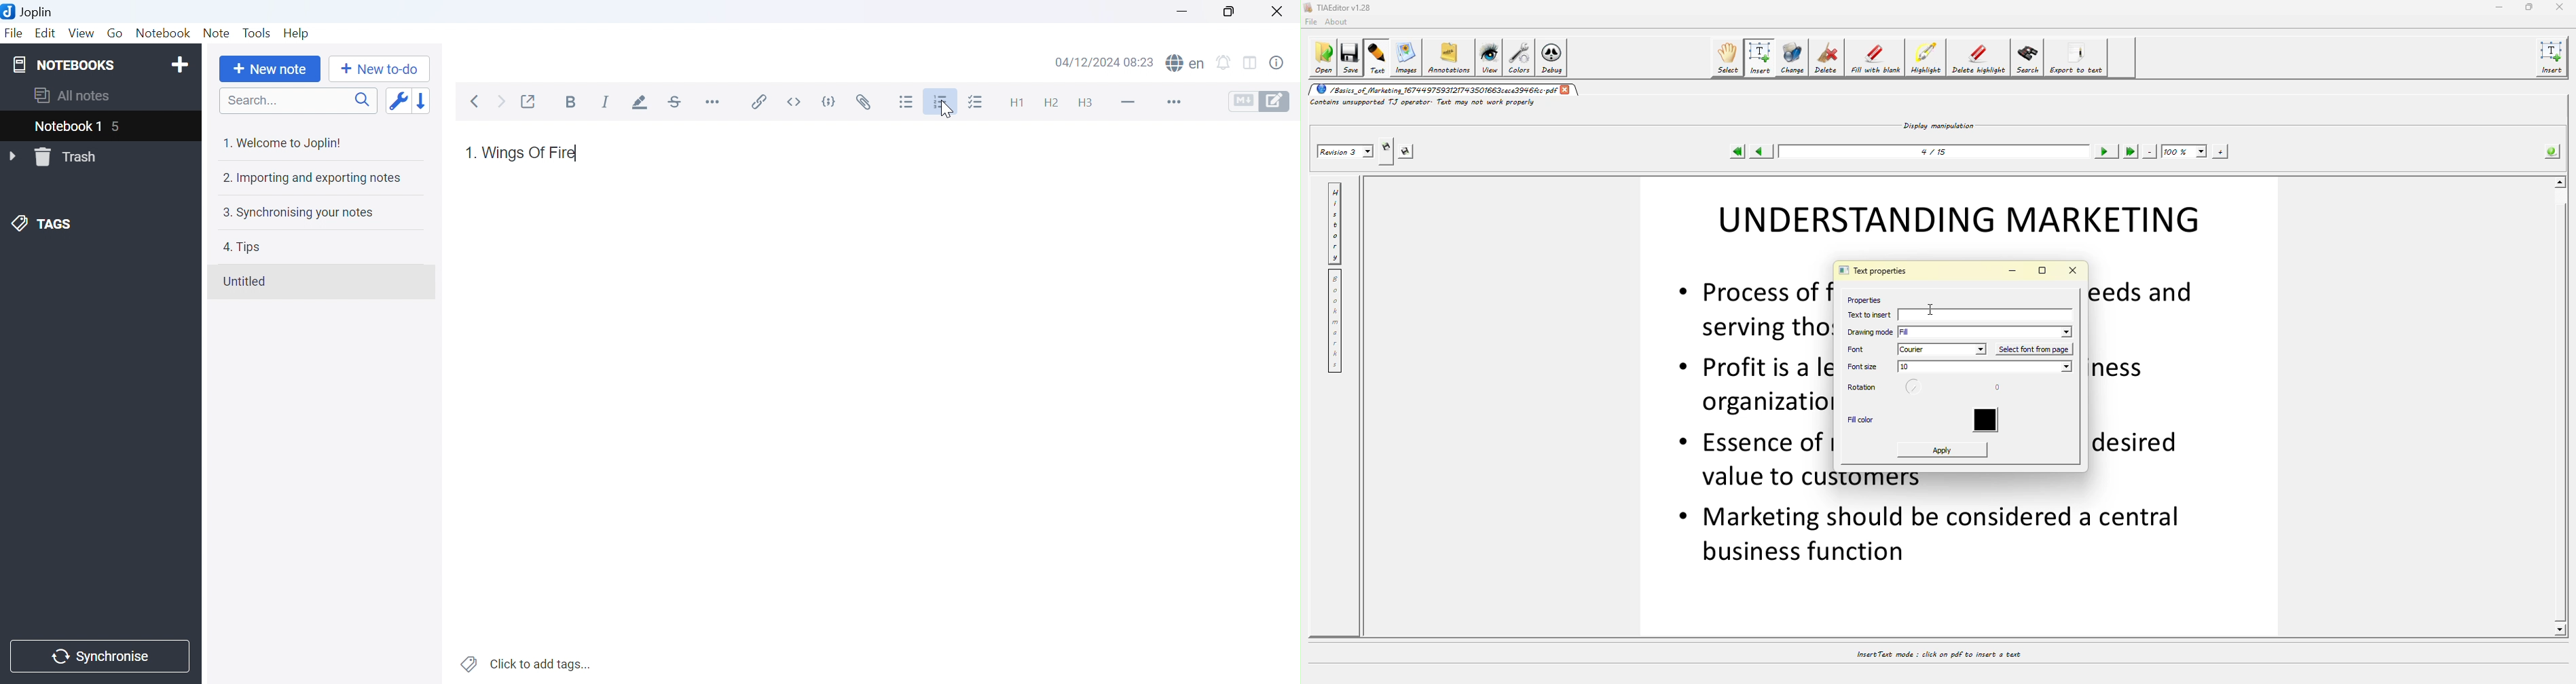 The image size is (2576, 700). What do you see at coordinates (830, 102) in the screenshot?
I see `Code` at bounding box center [830, 102].